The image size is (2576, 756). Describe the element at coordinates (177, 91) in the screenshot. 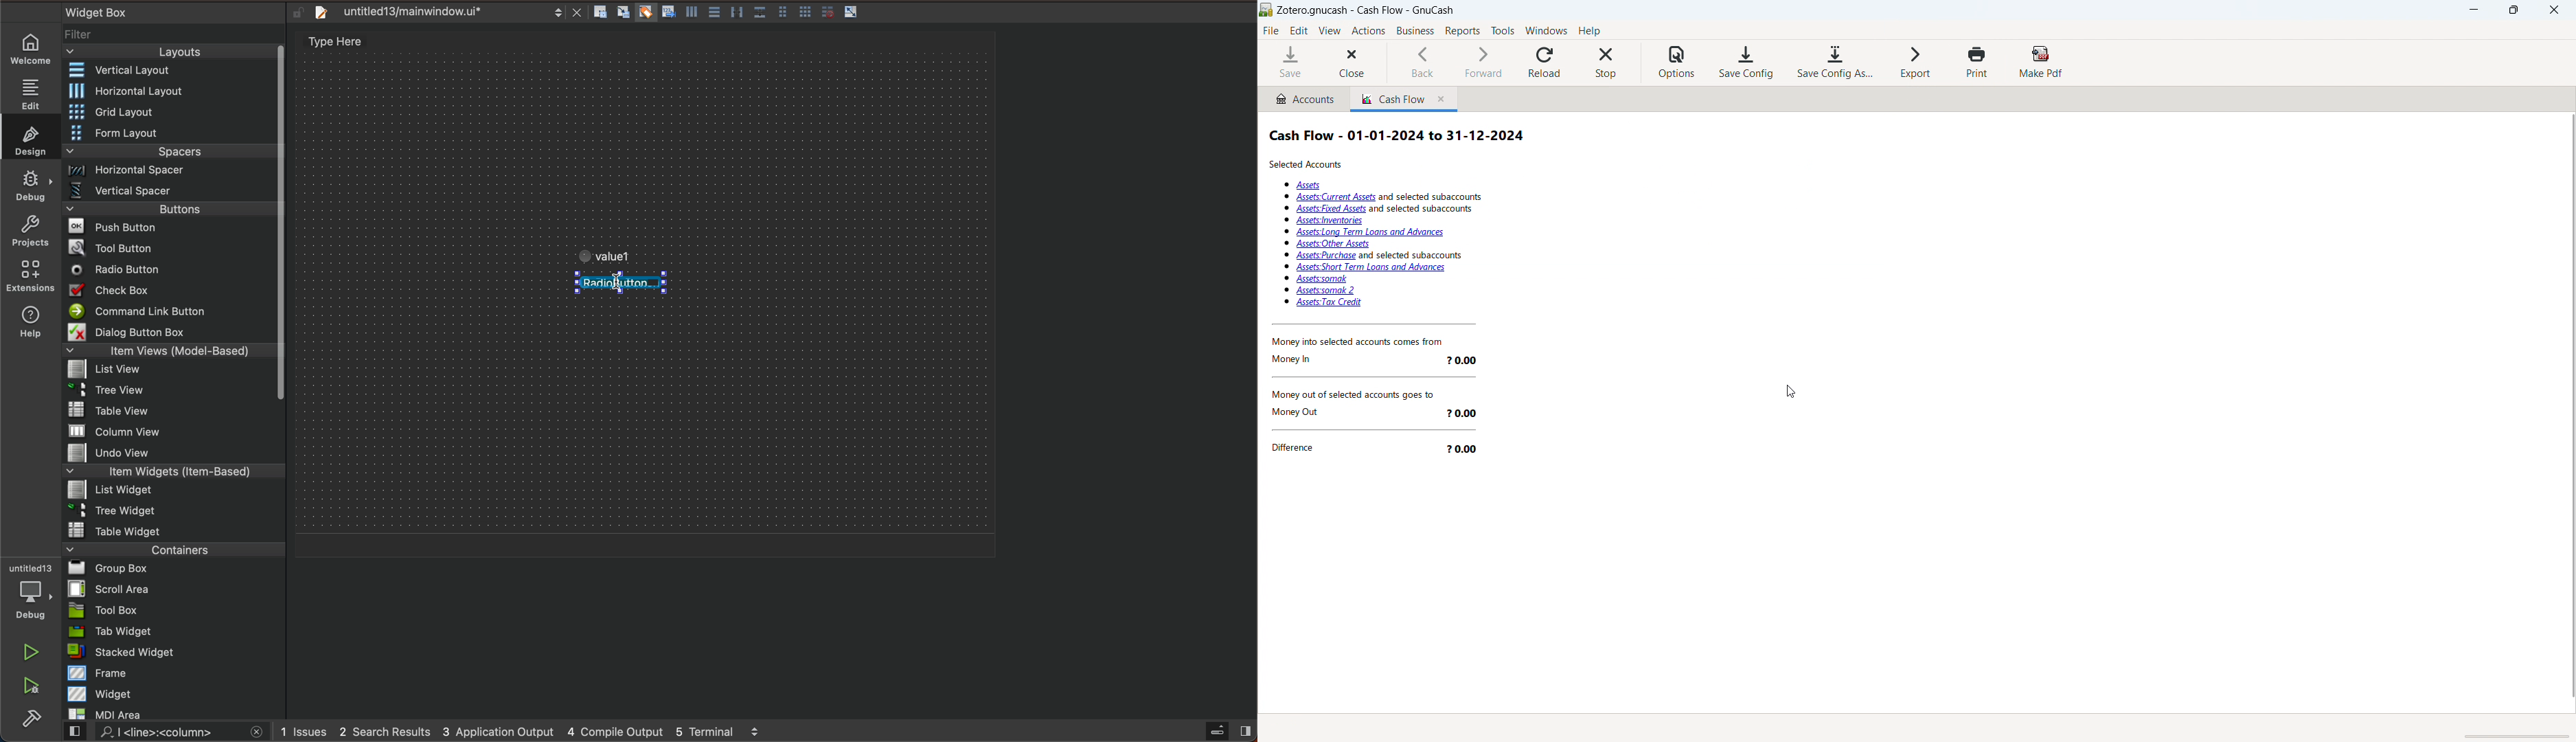

I see `` at that location.